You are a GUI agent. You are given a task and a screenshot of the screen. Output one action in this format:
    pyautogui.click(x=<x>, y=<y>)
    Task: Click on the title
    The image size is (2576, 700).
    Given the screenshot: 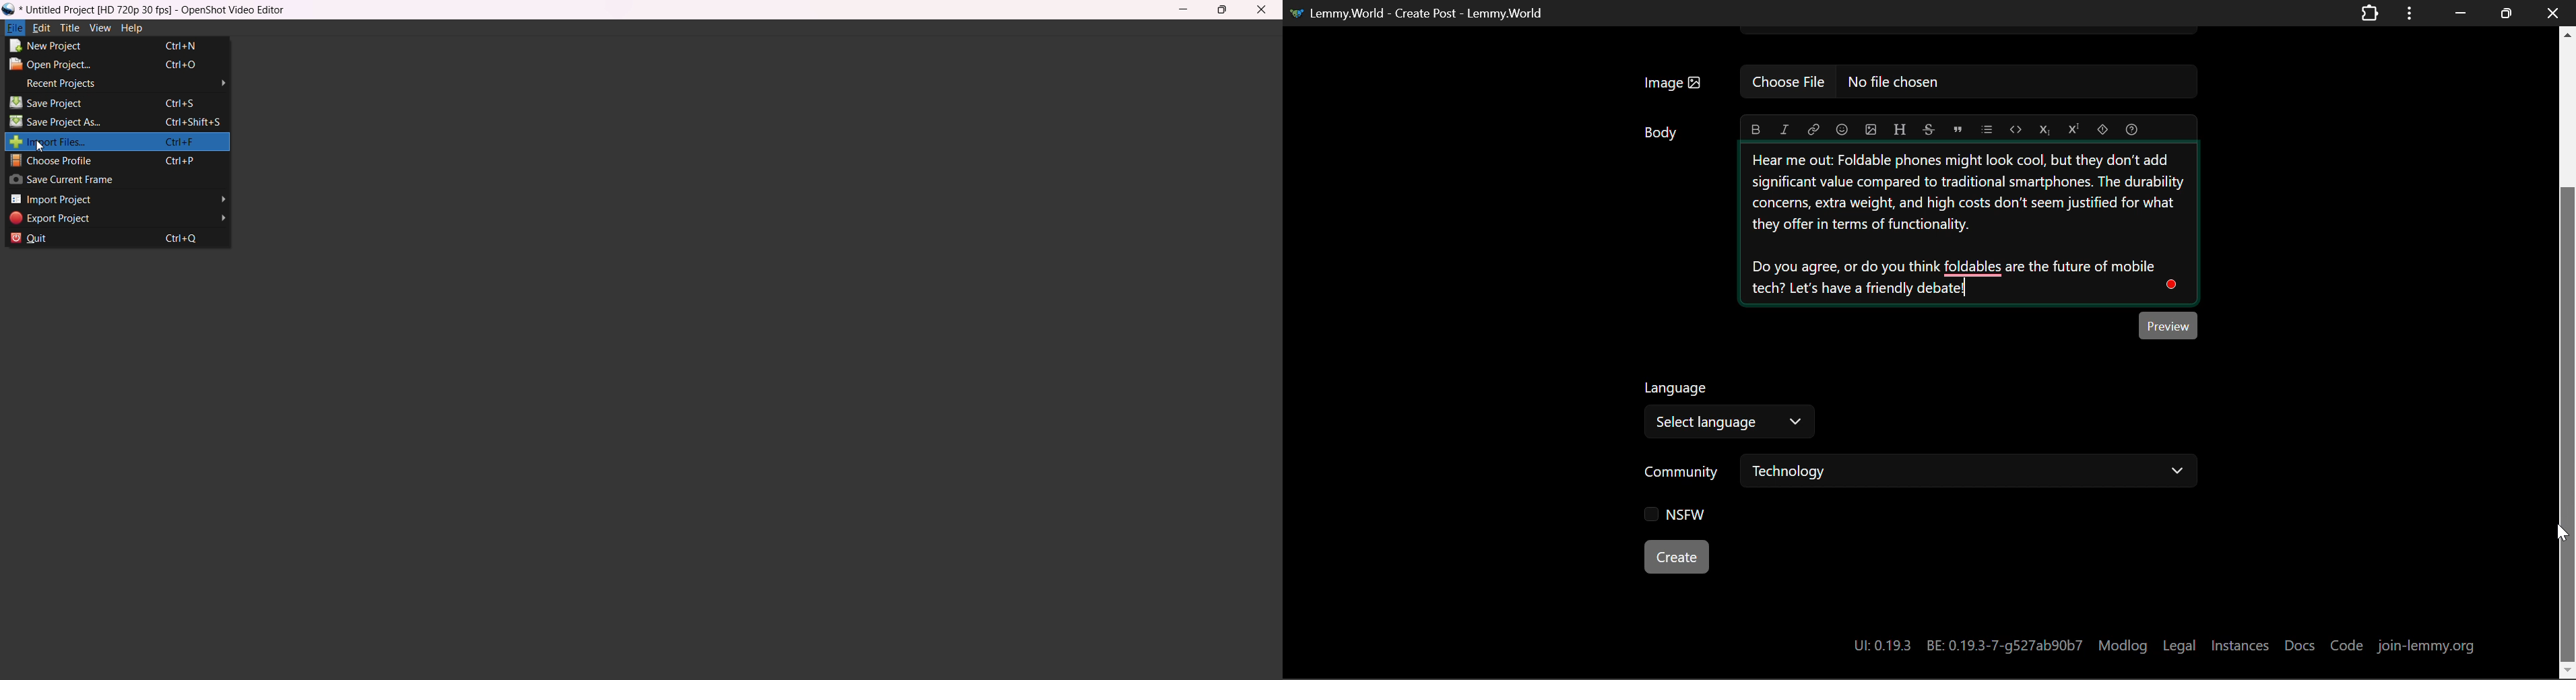 What is the action you would take?
    pyautogui.click(x=163, y=10)
    